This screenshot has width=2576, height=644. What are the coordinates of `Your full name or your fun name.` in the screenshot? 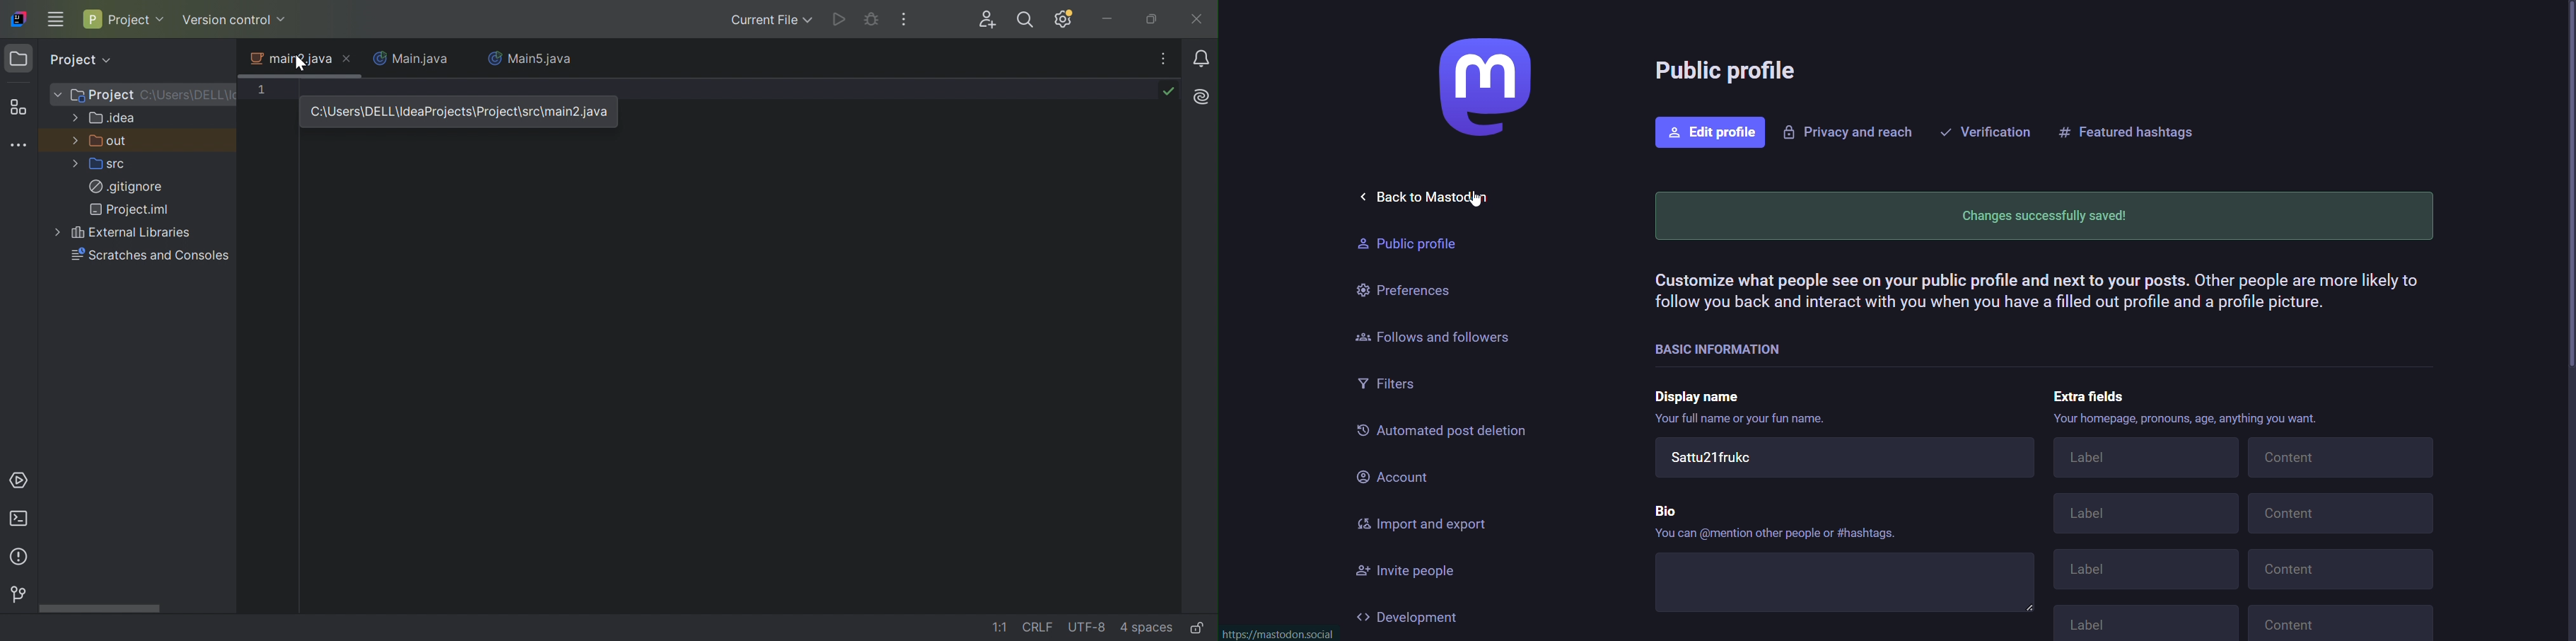 It's located at (1744, 422).